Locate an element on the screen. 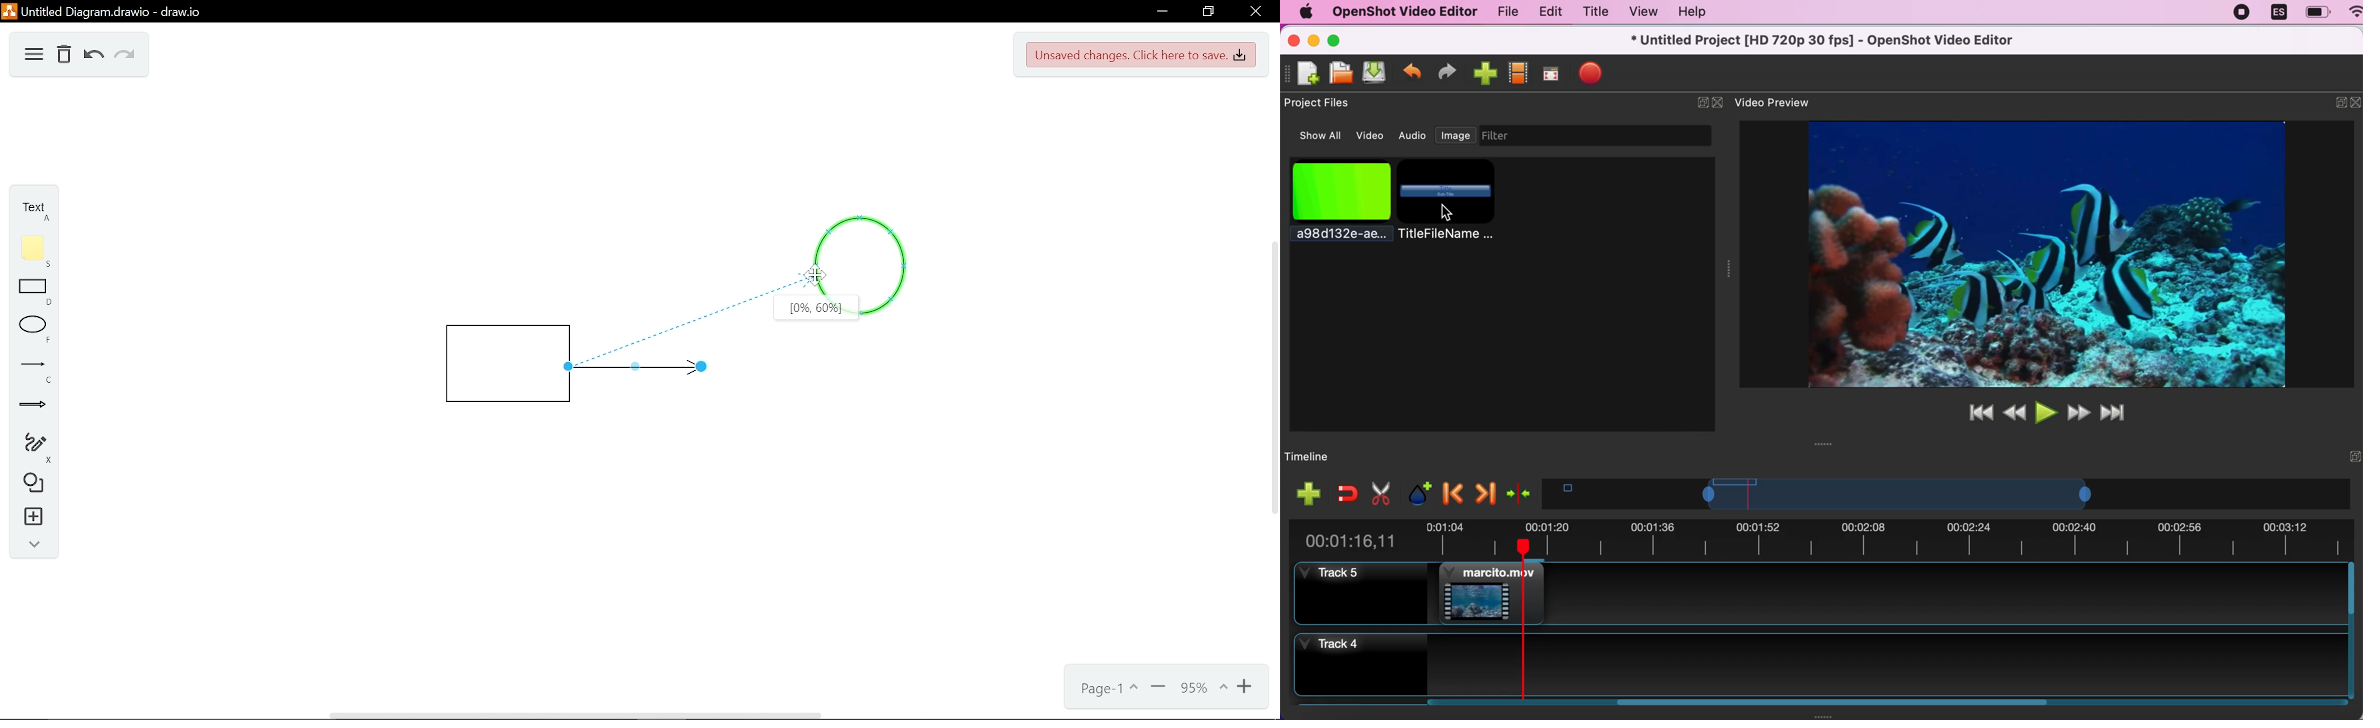 This screenshot has width=2380, height=728. Diagram is located at coordinates (30, 482).